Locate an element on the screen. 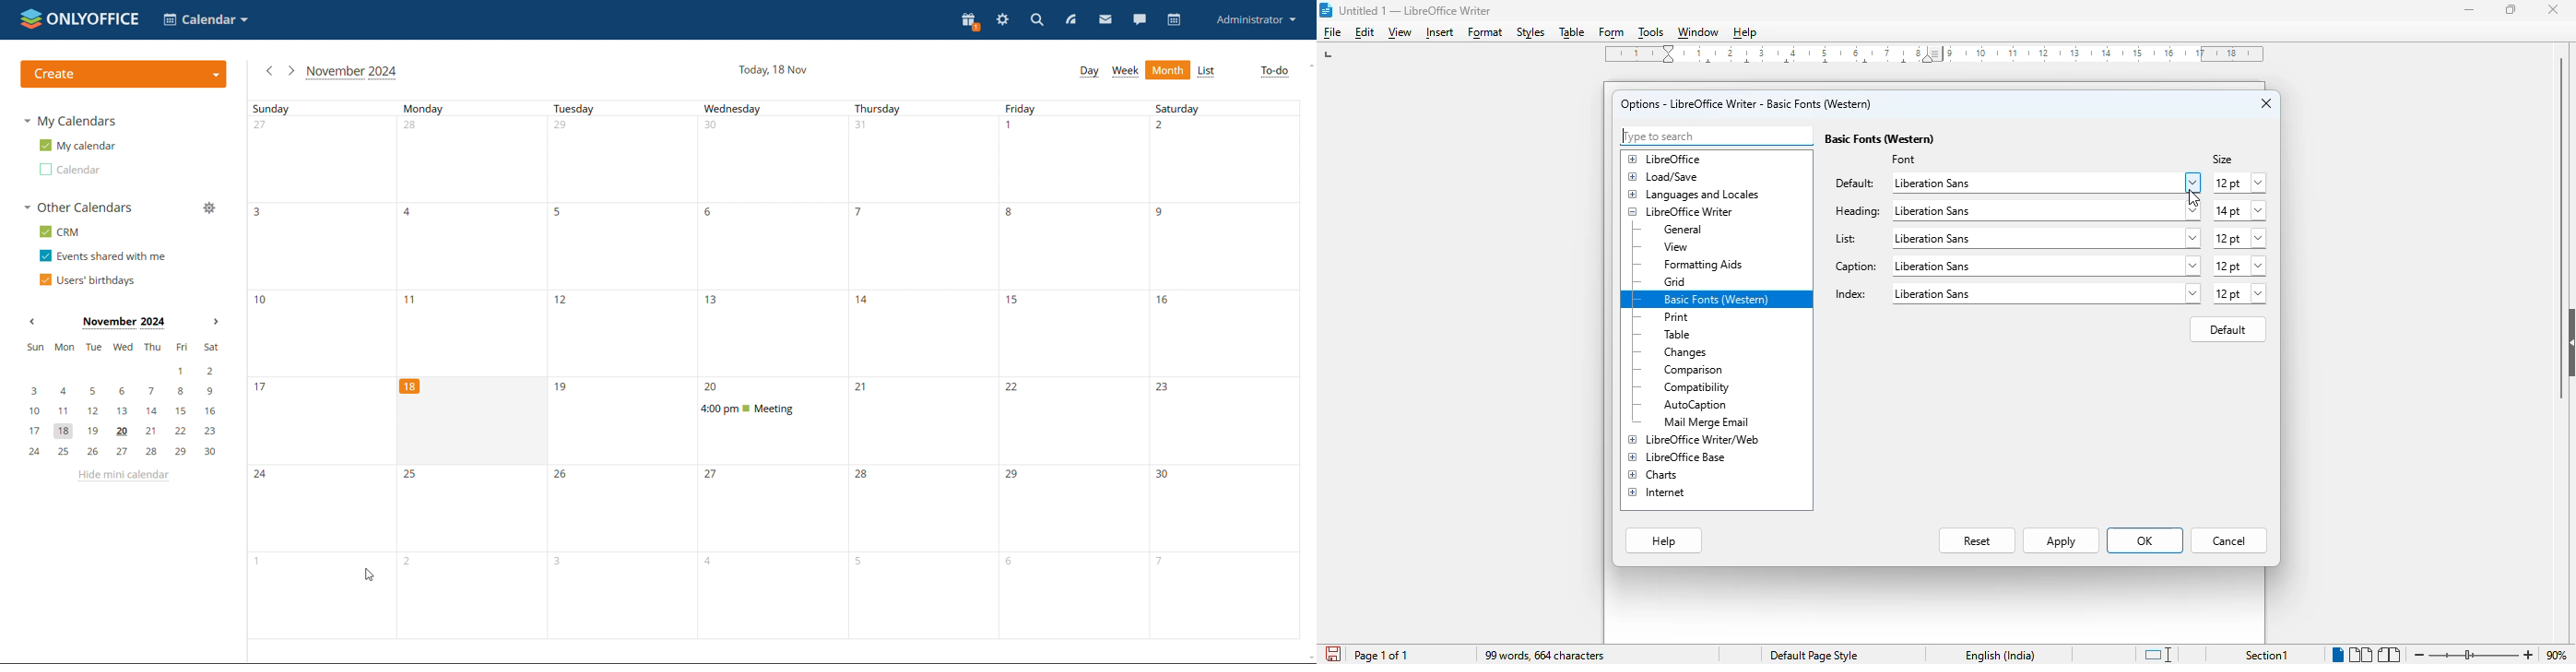 The height and width of the screenshot is (672, 2576). libreOffice is located at coordinates (1665, 159).